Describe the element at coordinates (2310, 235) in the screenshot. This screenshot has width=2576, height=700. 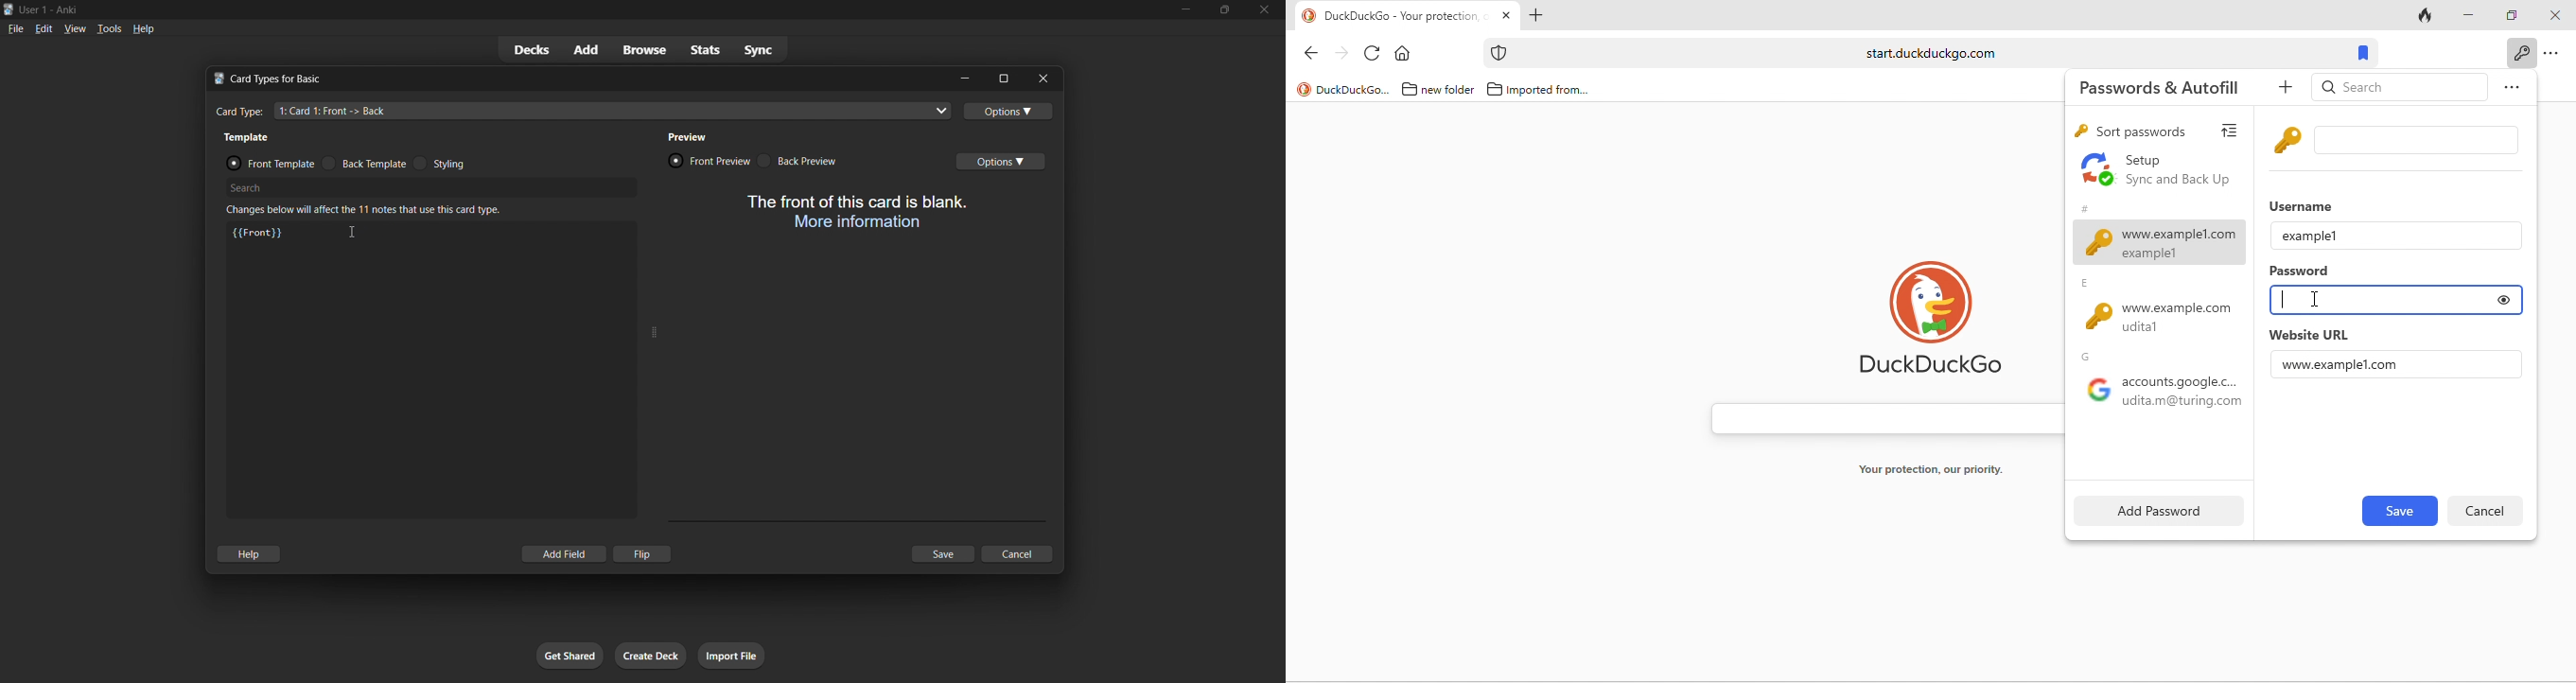
I see `example1` at that location.